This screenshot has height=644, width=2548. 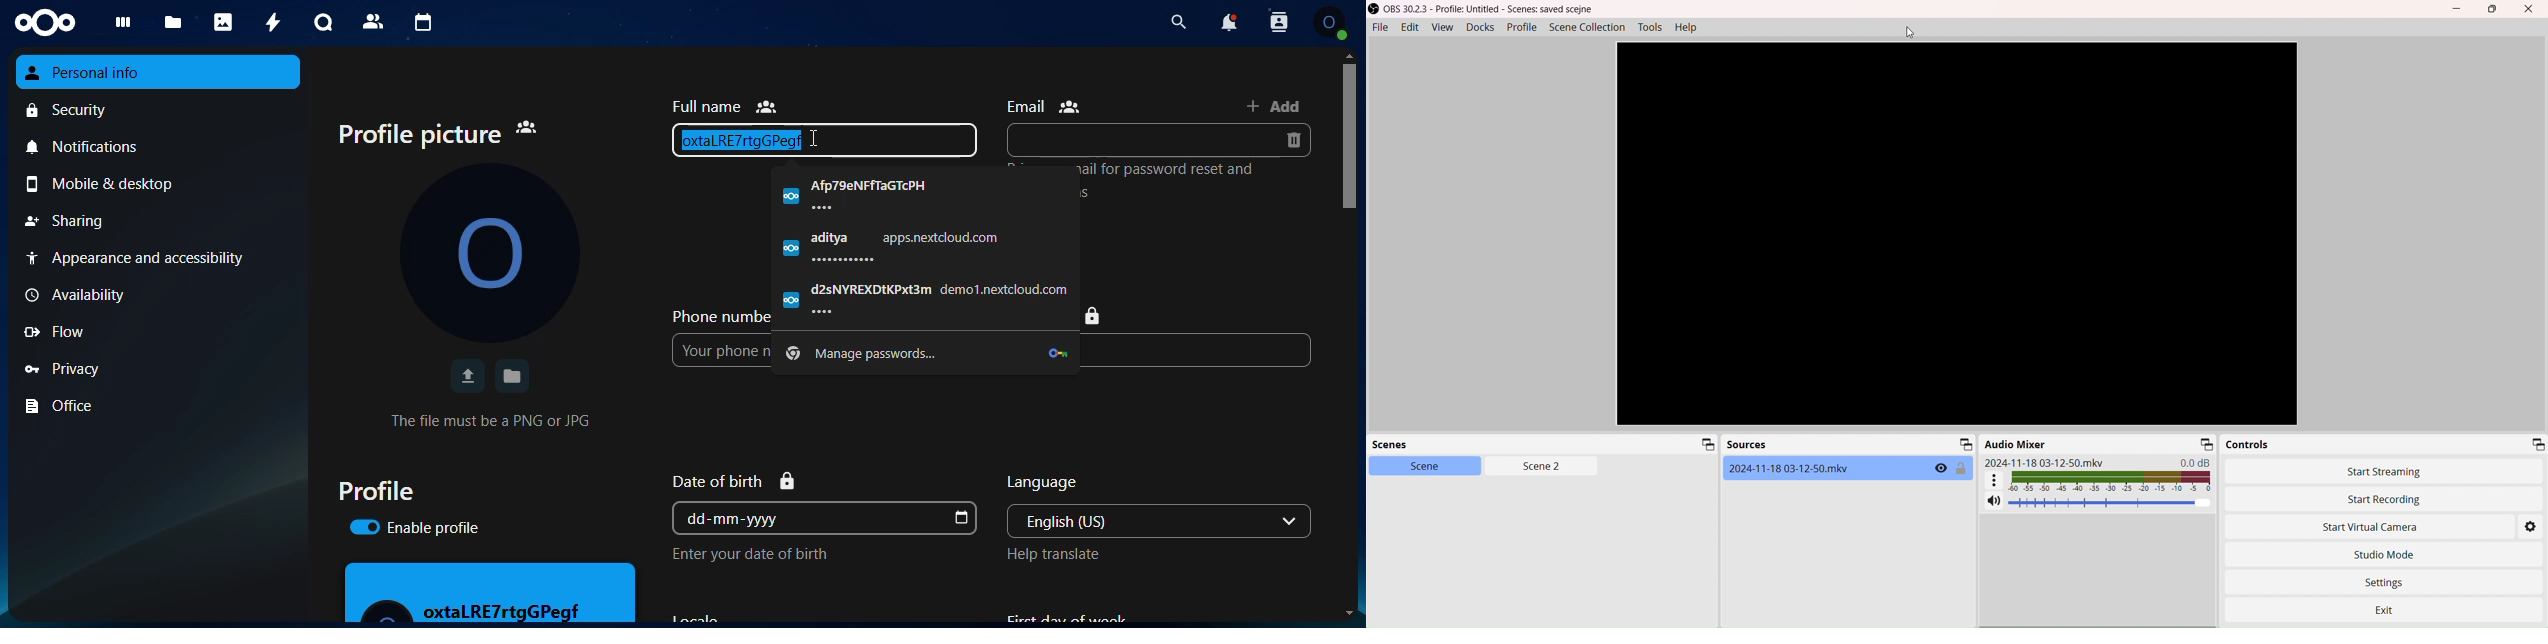 I want to click on Docks, so click(x=1479, y=26).